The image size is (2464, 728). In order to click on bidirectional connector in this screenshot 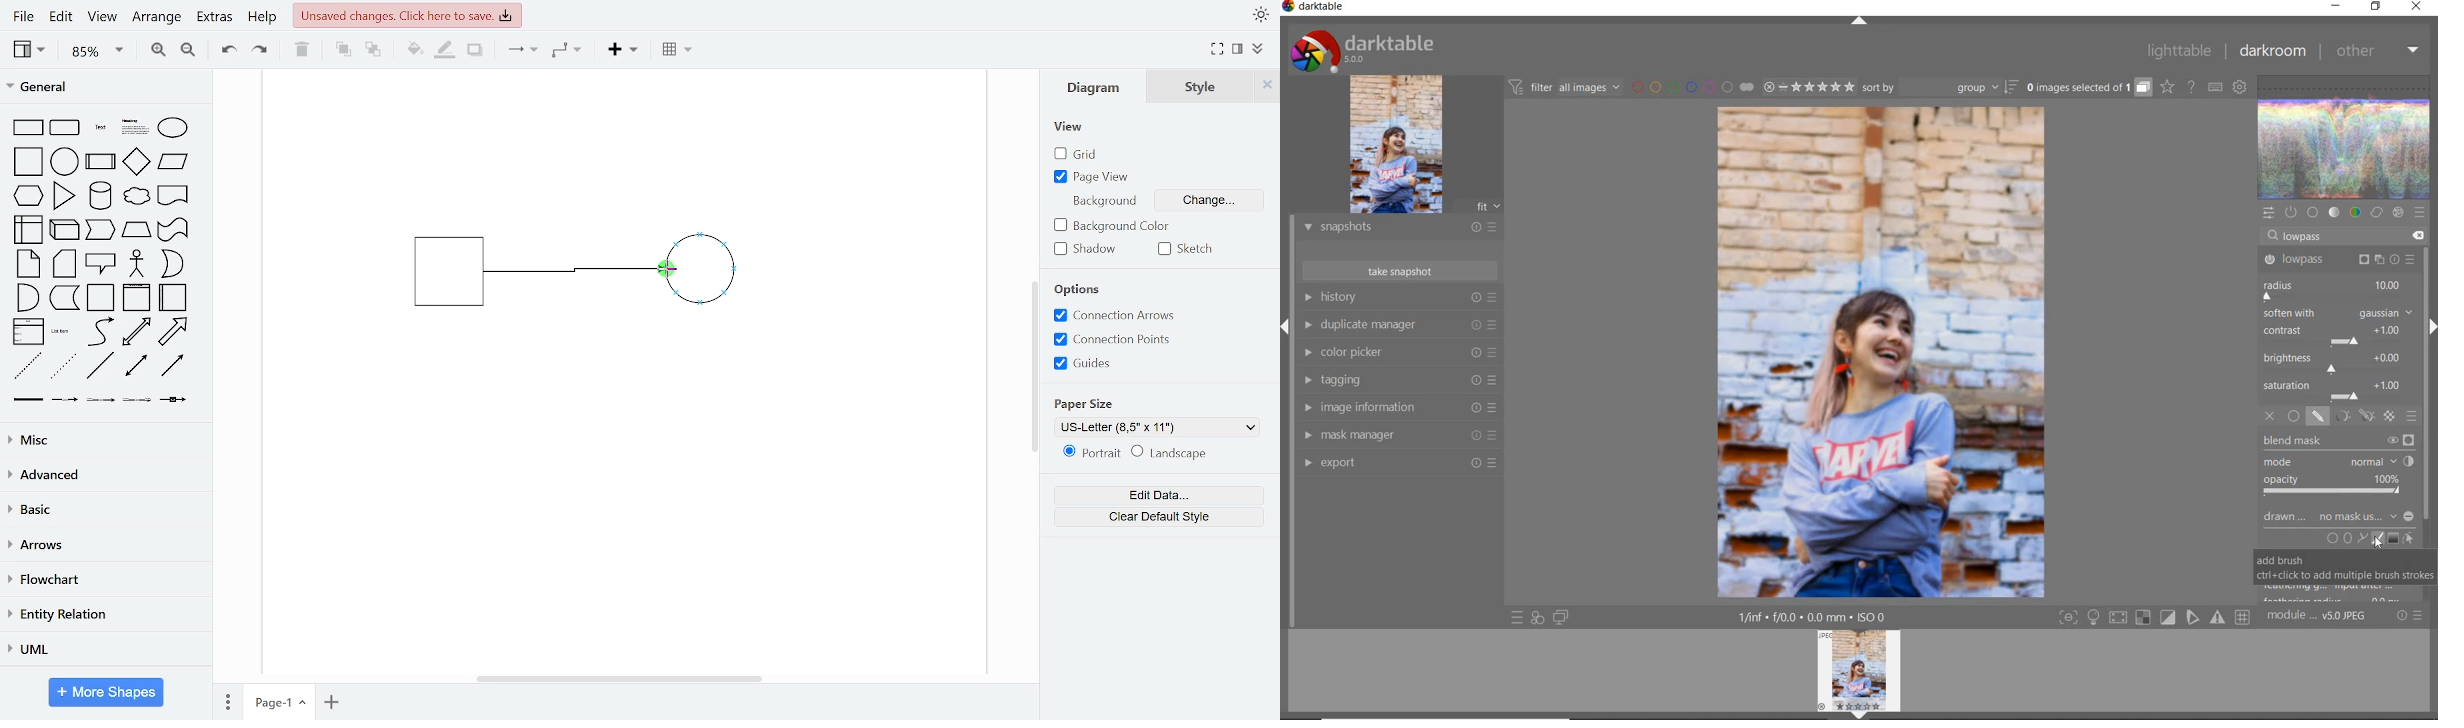, I will do `click(138, 366)`.